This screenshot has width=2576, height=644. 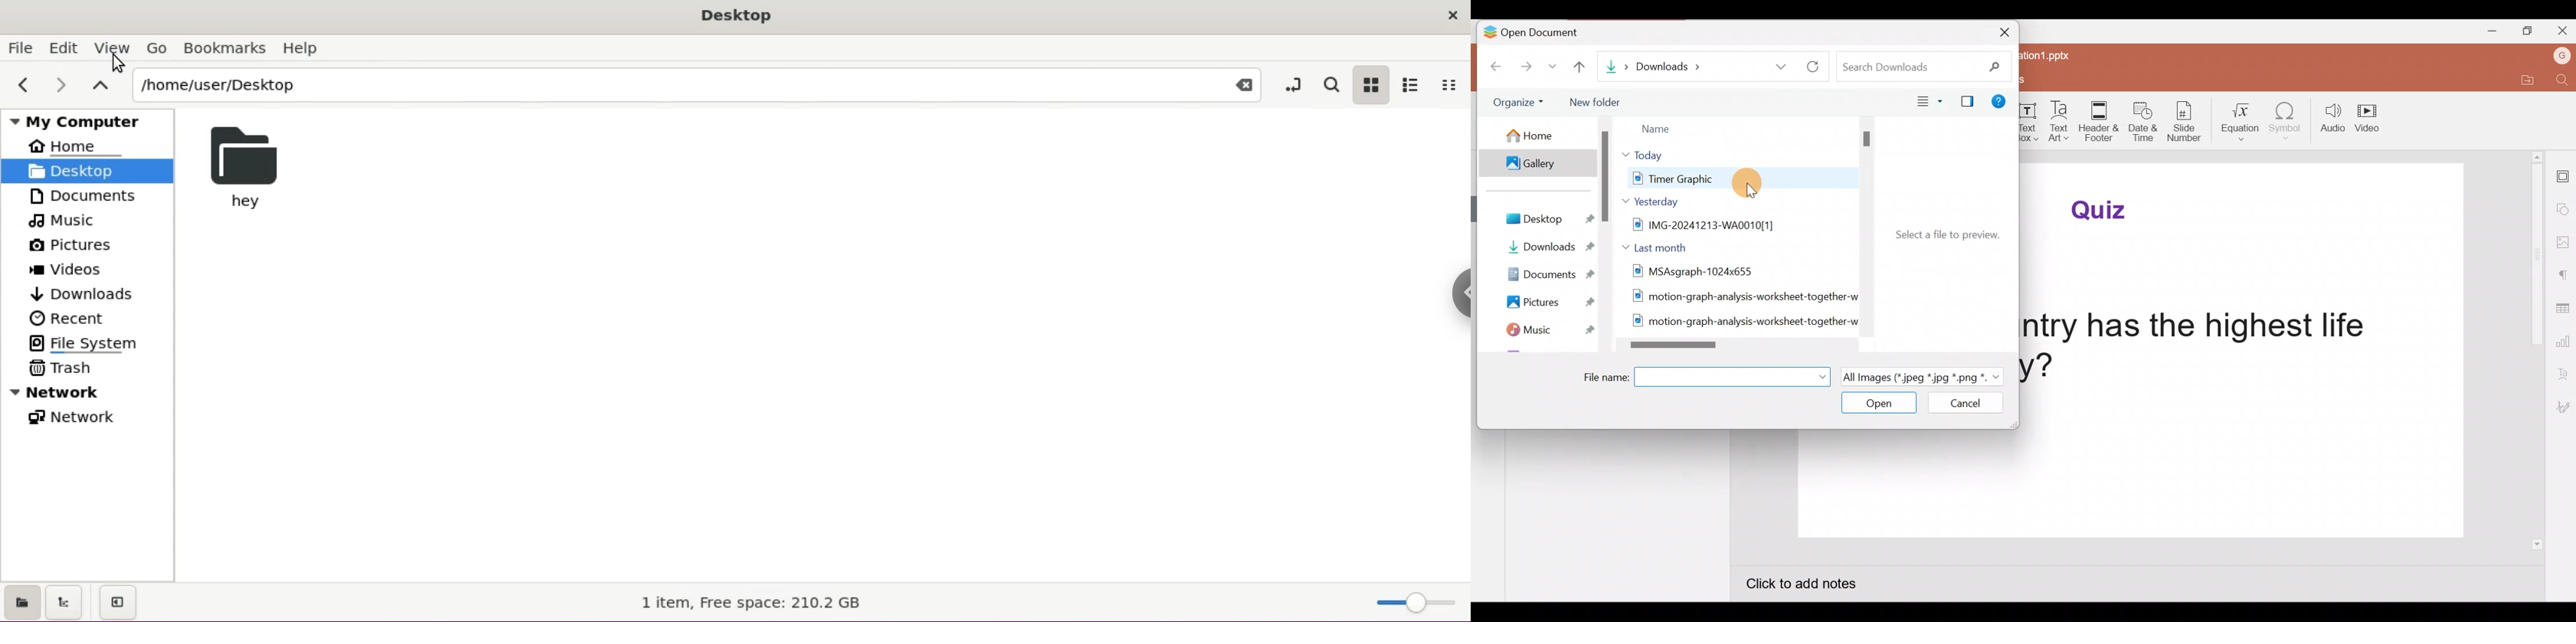 I want to click on Header & footer, so click(x=2099, y=118).